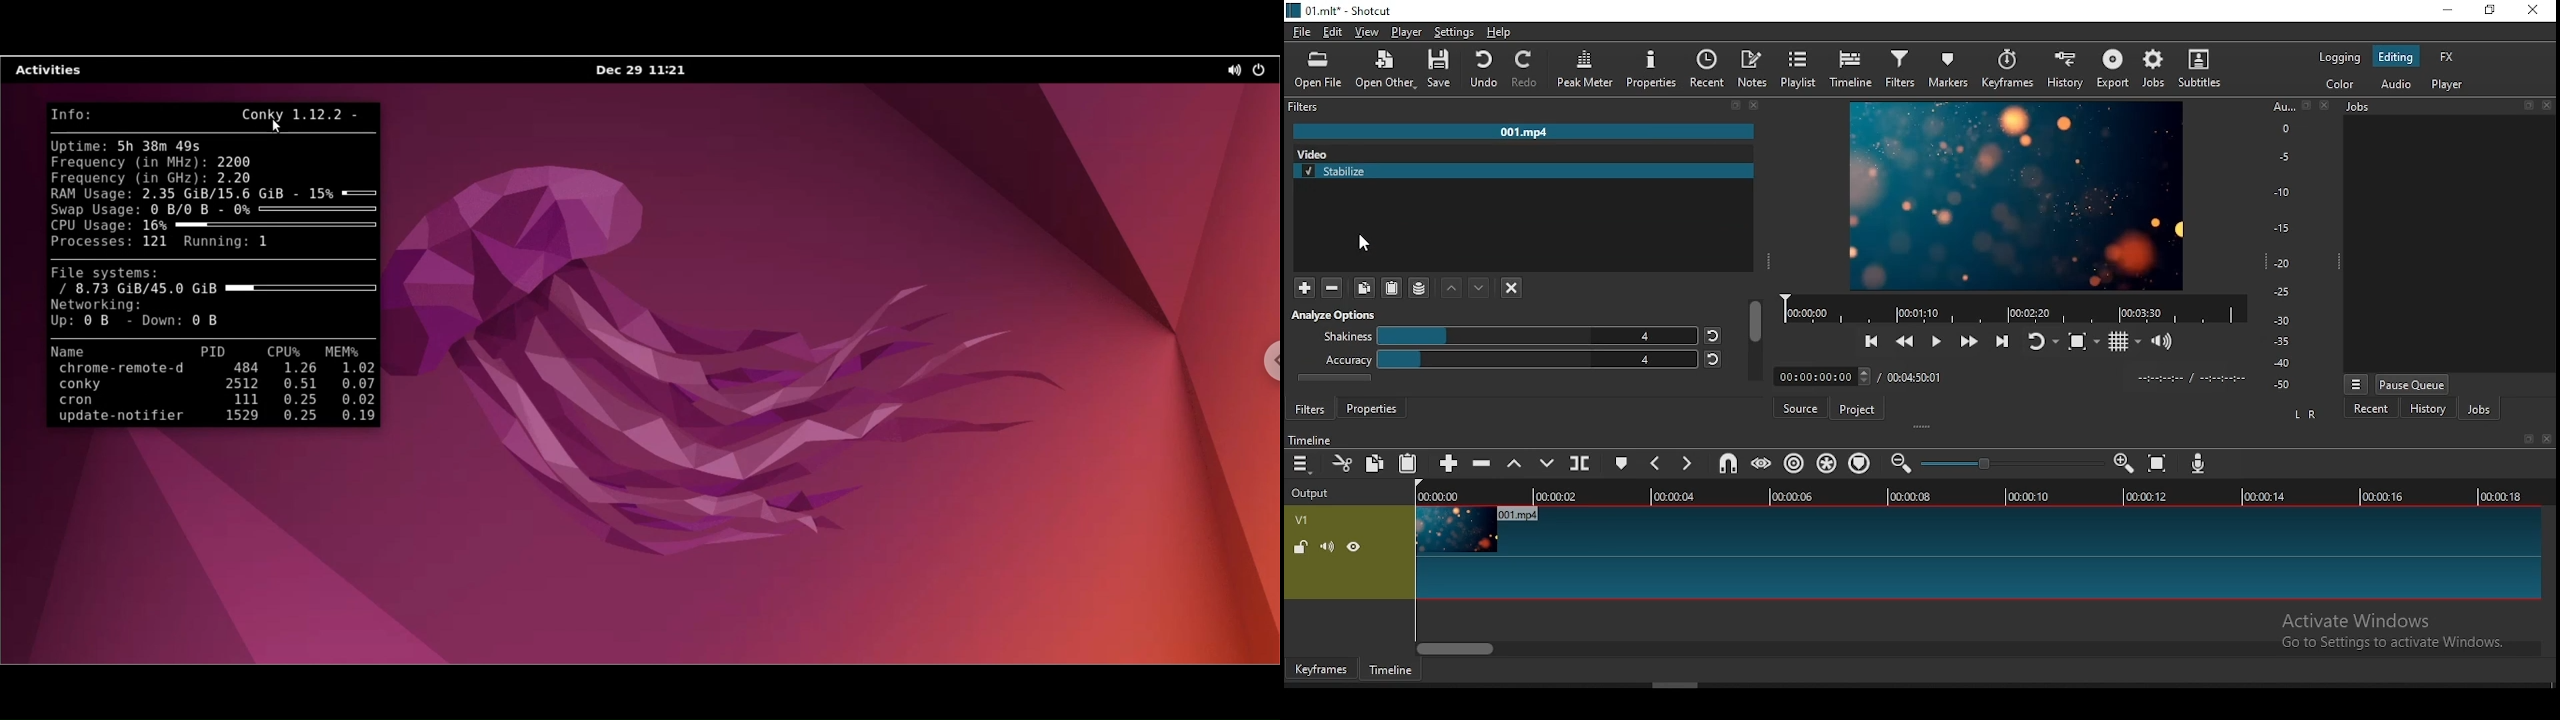  What do you see at coordinates (2353, 383) in the screenshot?
I see `Menu` at bounding box center [2353, 383].